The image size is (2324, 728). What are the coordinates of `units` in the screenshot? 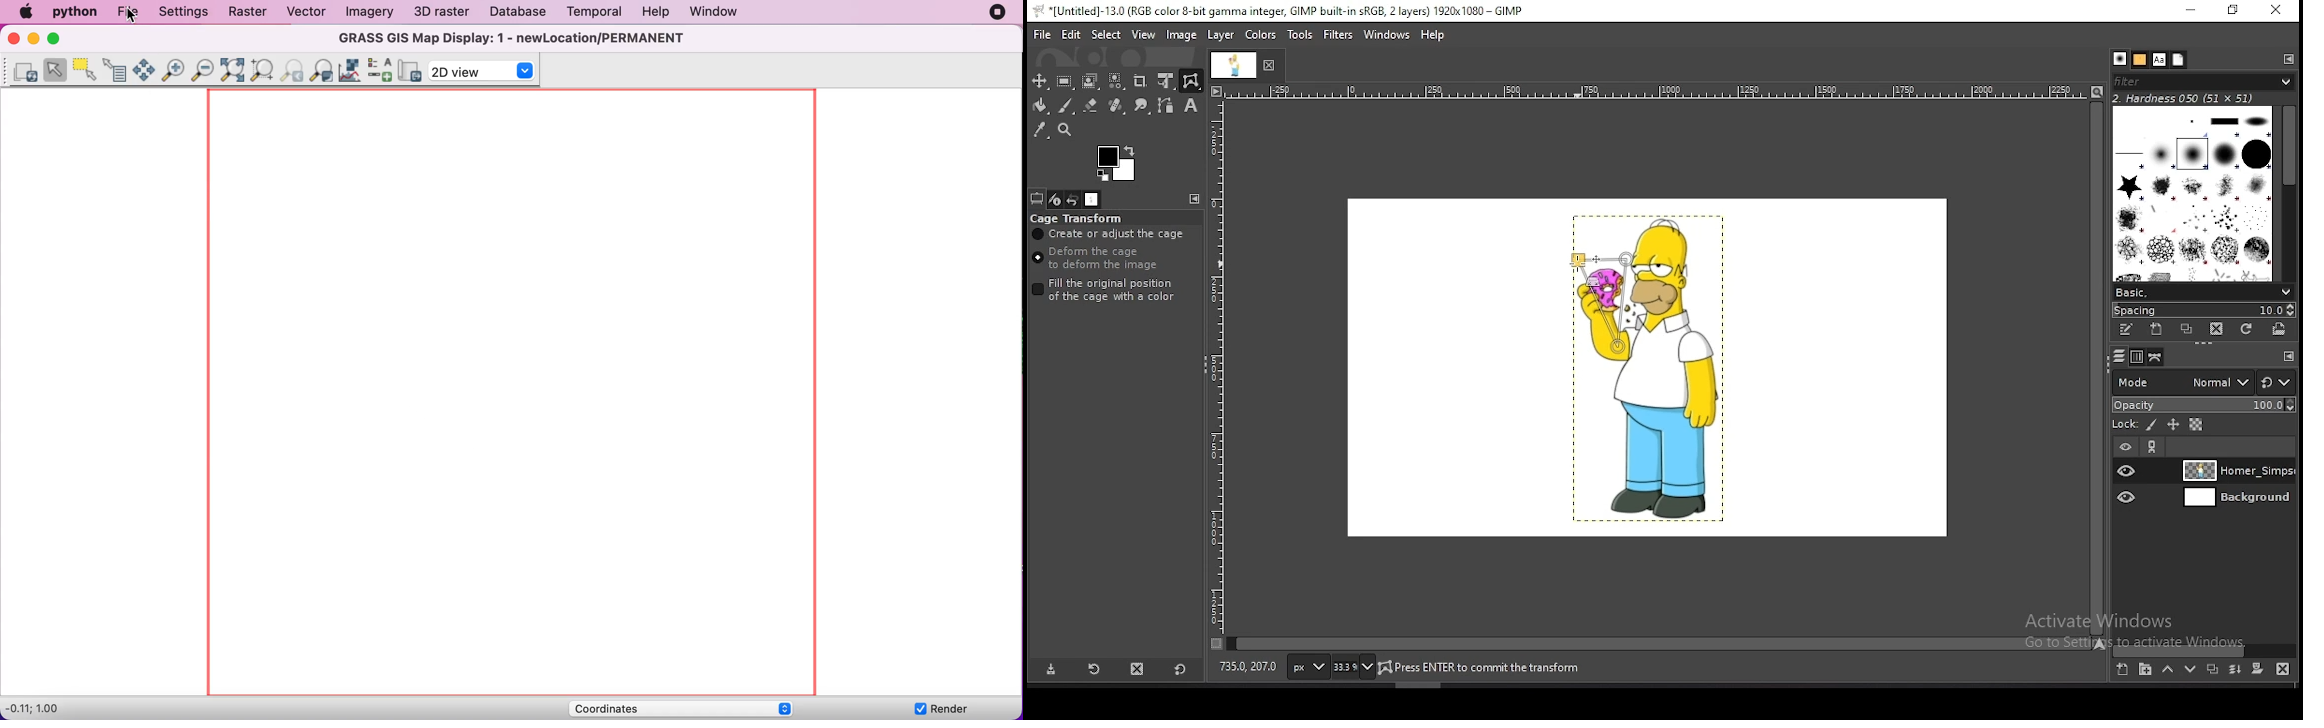 It's located at (1306, 668).